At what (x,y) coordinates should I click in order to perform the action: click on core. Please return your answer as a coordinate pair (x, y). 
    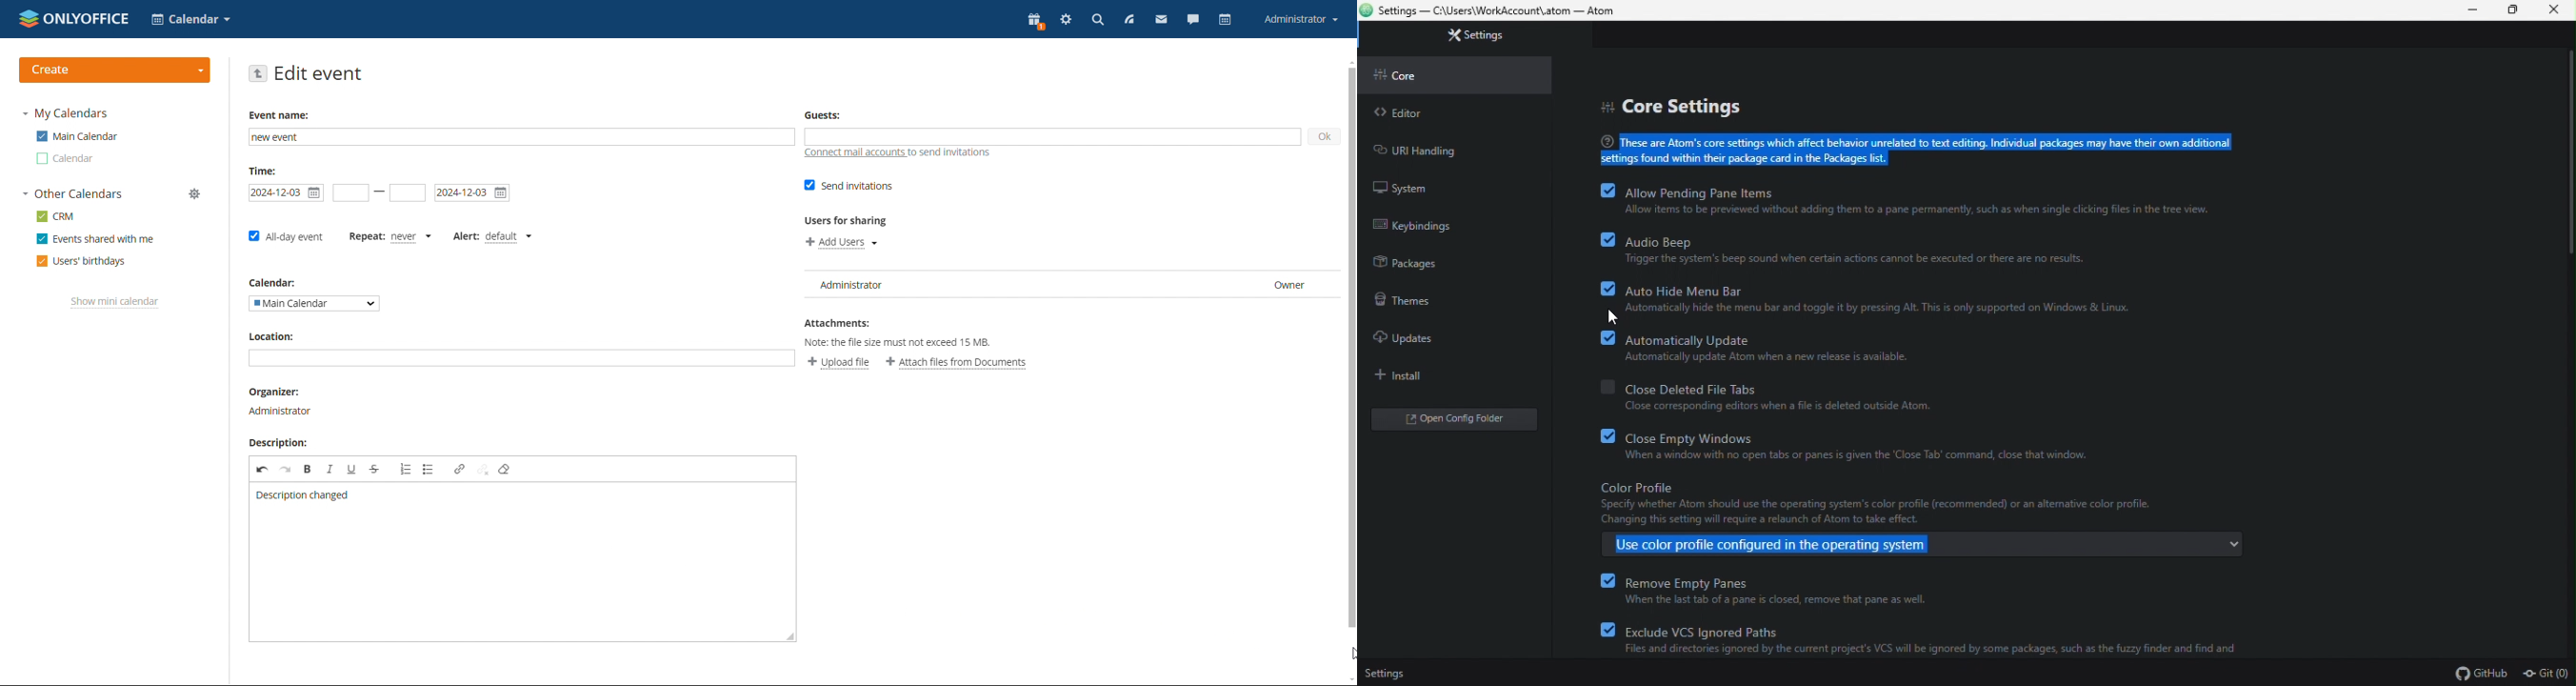
    Looking at the image, I should click on (1404, 75).